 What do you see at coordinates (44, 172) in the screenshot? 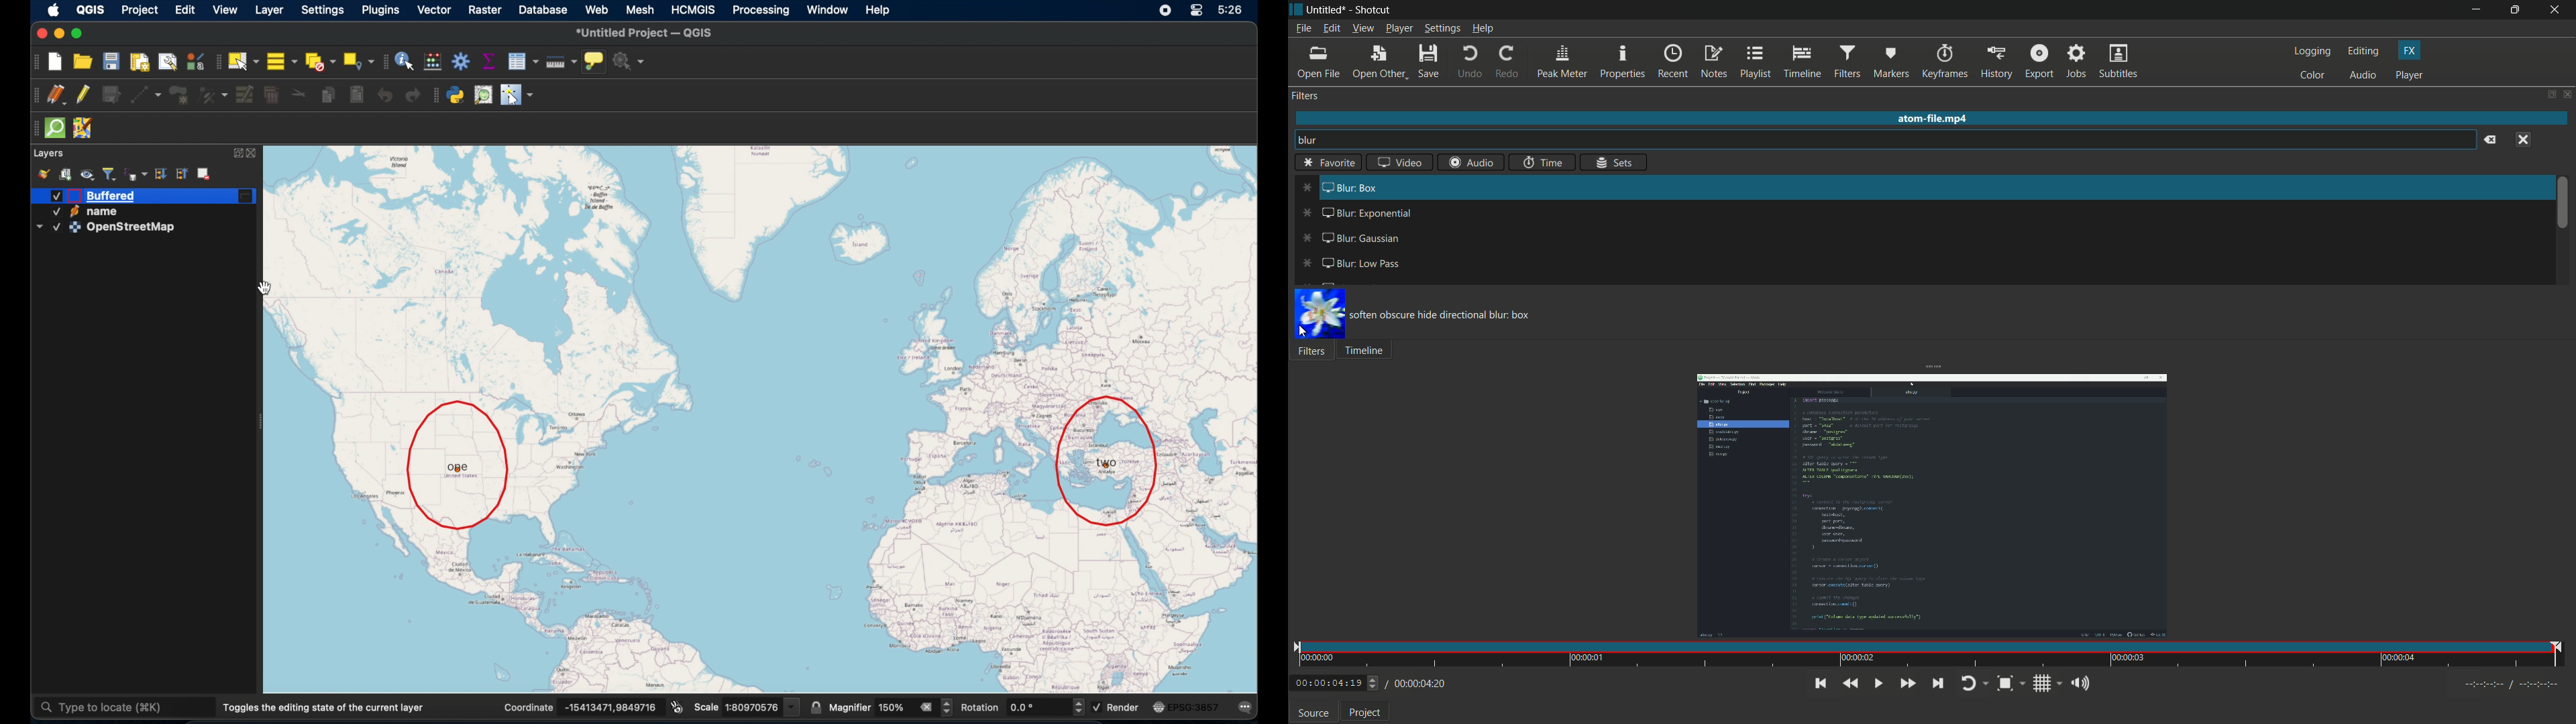
I see `style manager` at bounding box center [44, 172].